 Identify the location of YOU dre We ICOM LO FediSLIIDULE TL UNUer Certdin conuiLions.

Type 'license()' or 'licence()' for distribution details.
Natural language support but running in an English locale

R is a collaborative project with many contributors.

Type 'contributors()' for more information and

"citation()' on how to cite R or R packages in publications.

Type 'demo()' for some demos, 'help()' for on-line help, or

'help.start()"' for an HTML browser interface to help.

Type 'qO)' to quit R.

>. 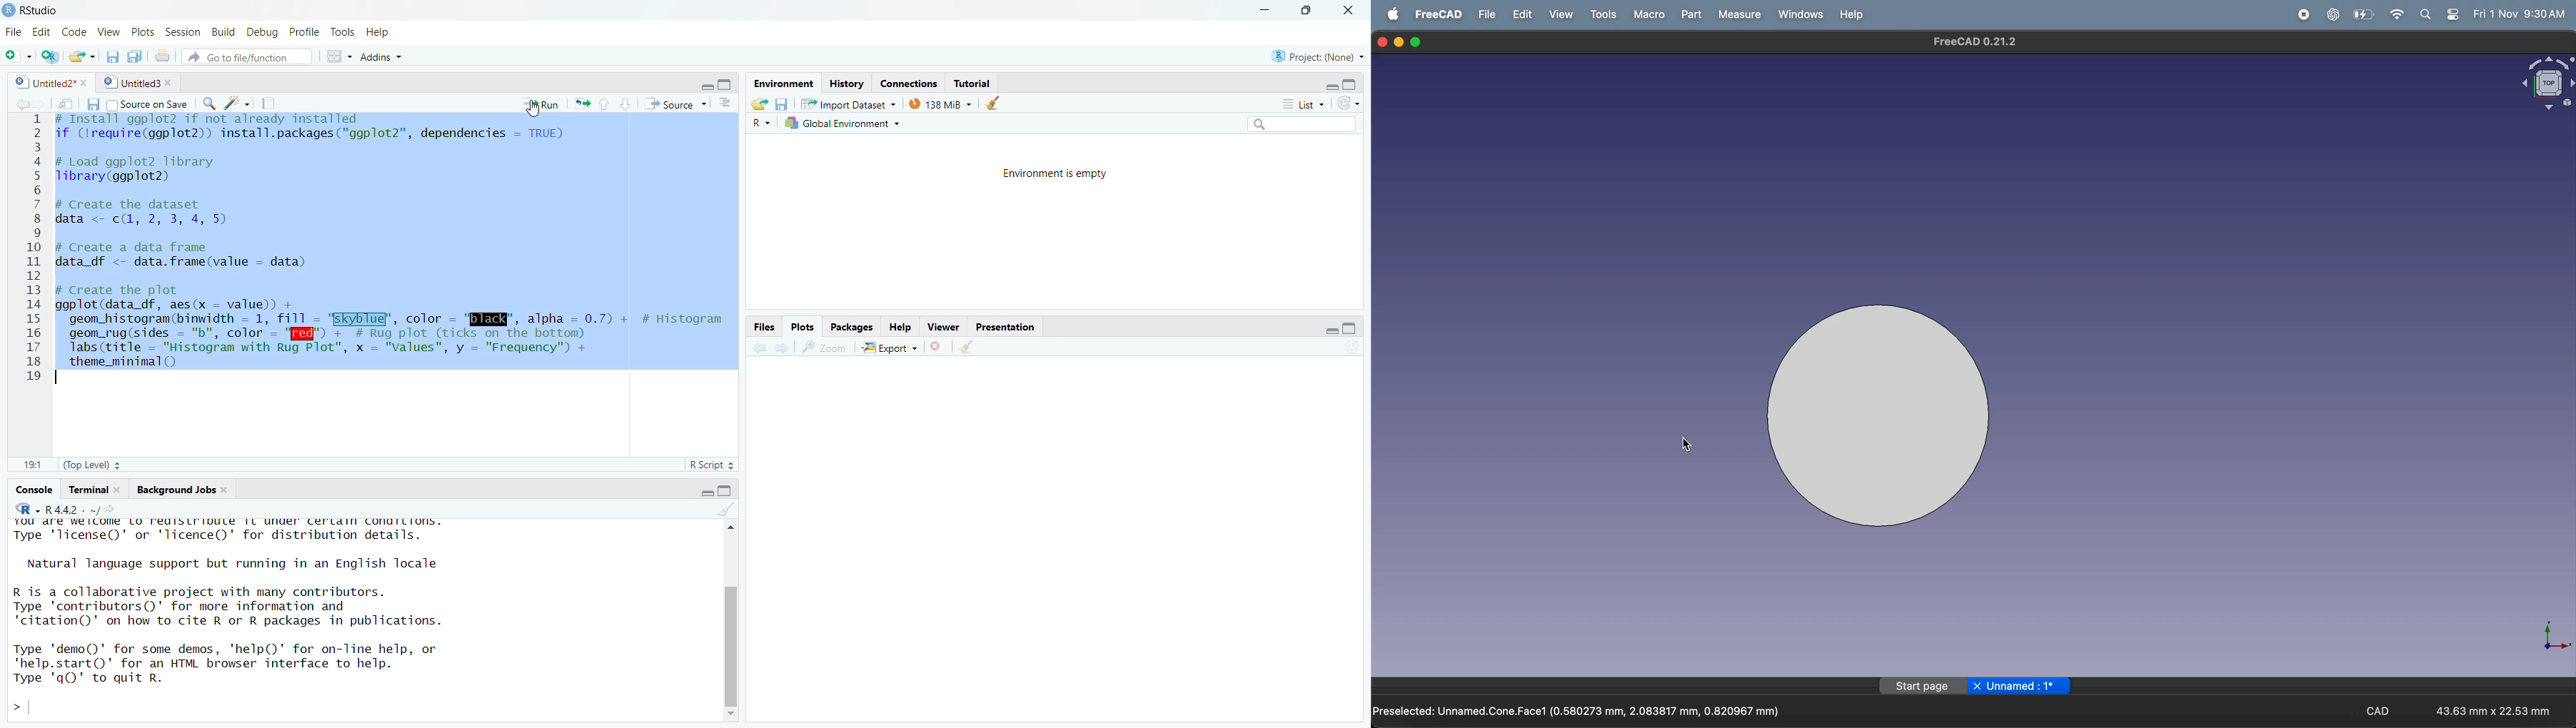
(323, 607).